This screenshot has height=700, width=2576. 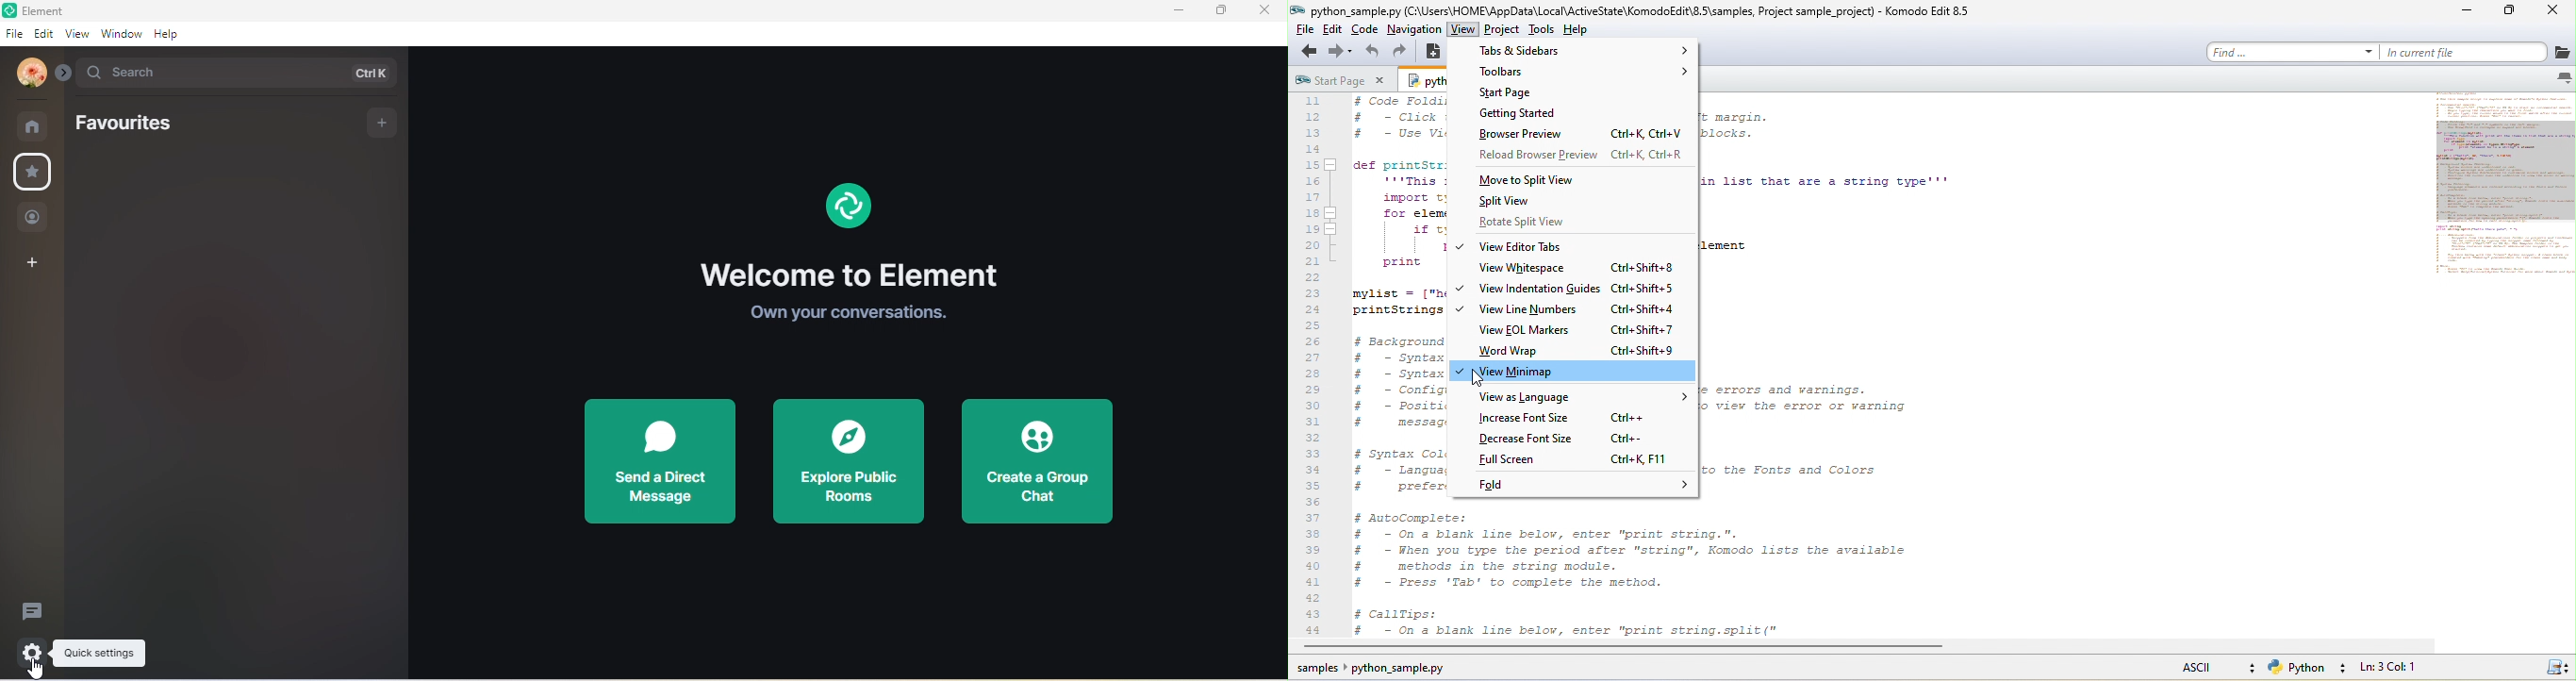 What do you see at coordinates (1035, 459) in the screenshot?
I see `create a group chat` at bounding box center [1035, 459].